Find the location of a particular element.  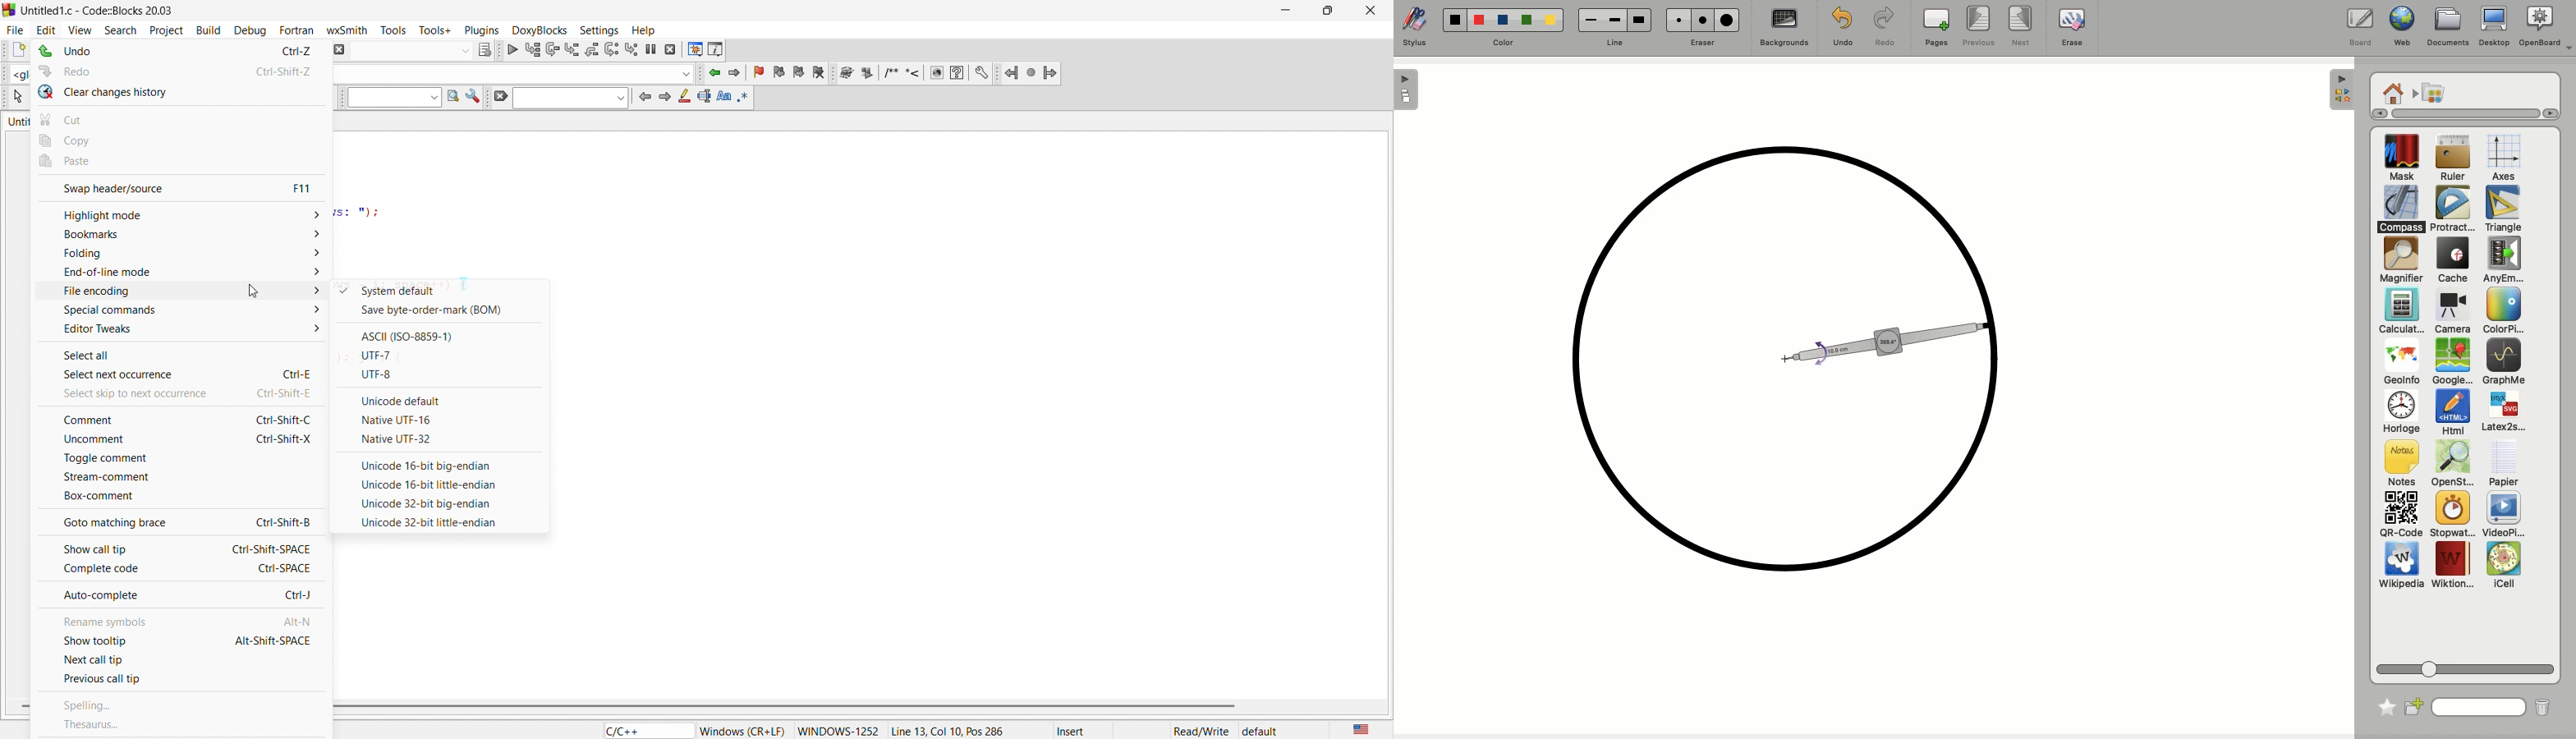

file is located at coordinates (15, 30).